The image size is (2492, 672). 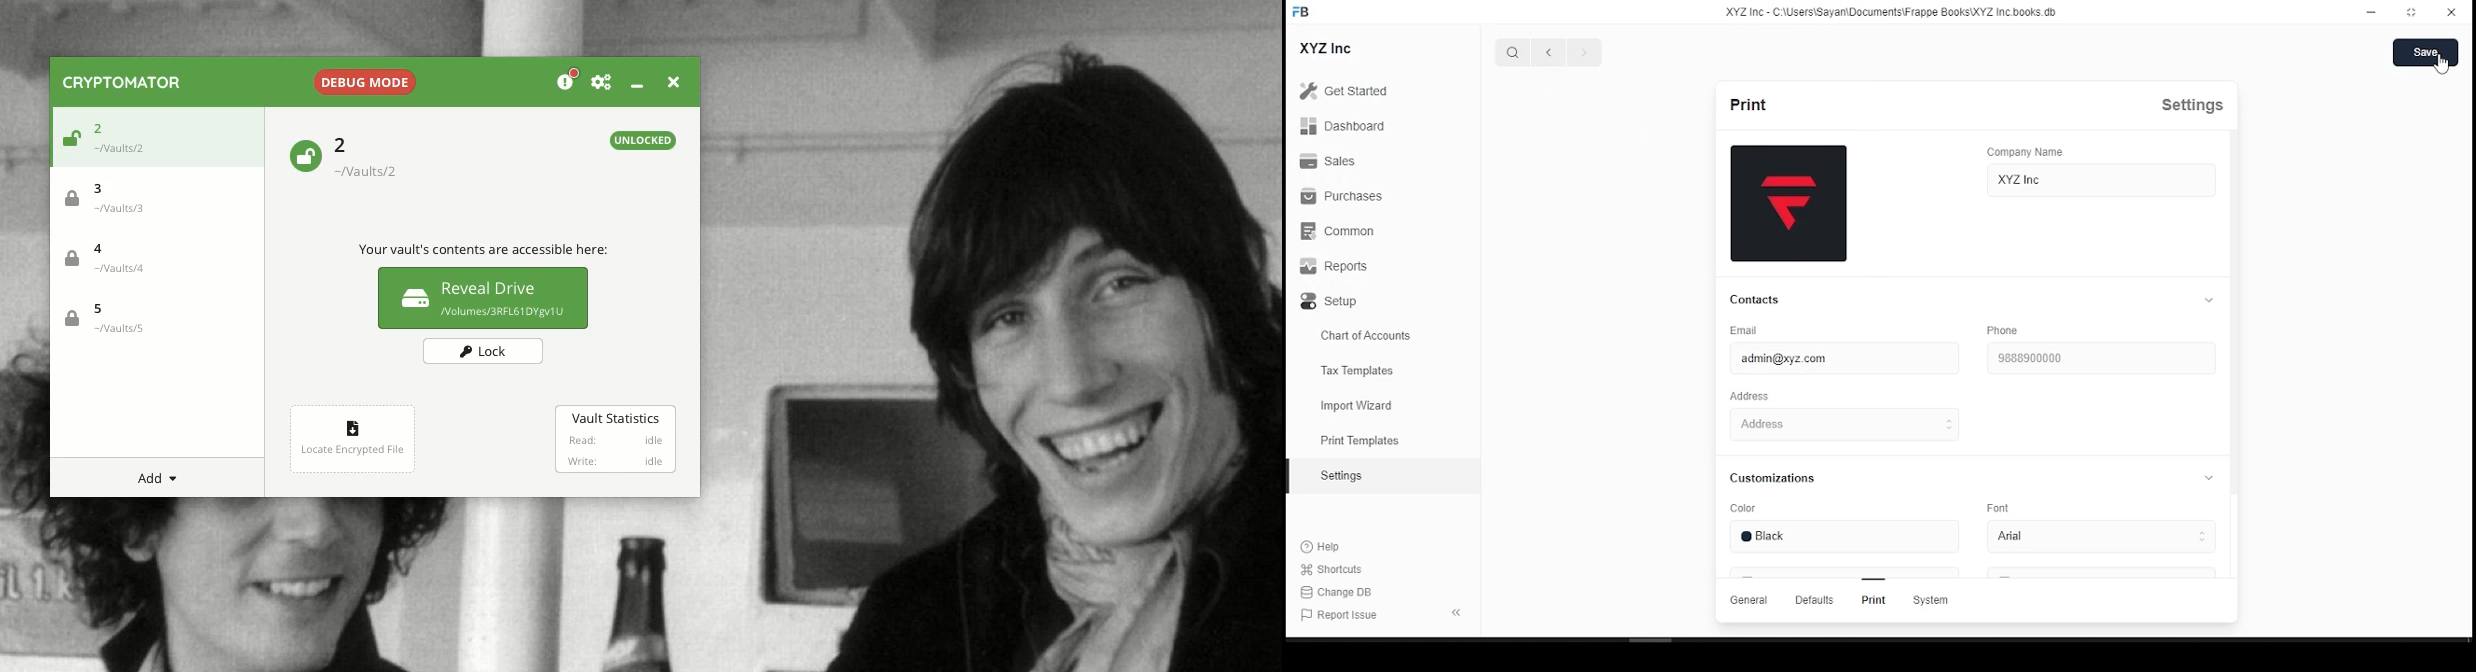 What do you see at coordinates (644, 140) in the screenshot?
I see `Unlocked` at bounding box center [644, 140].